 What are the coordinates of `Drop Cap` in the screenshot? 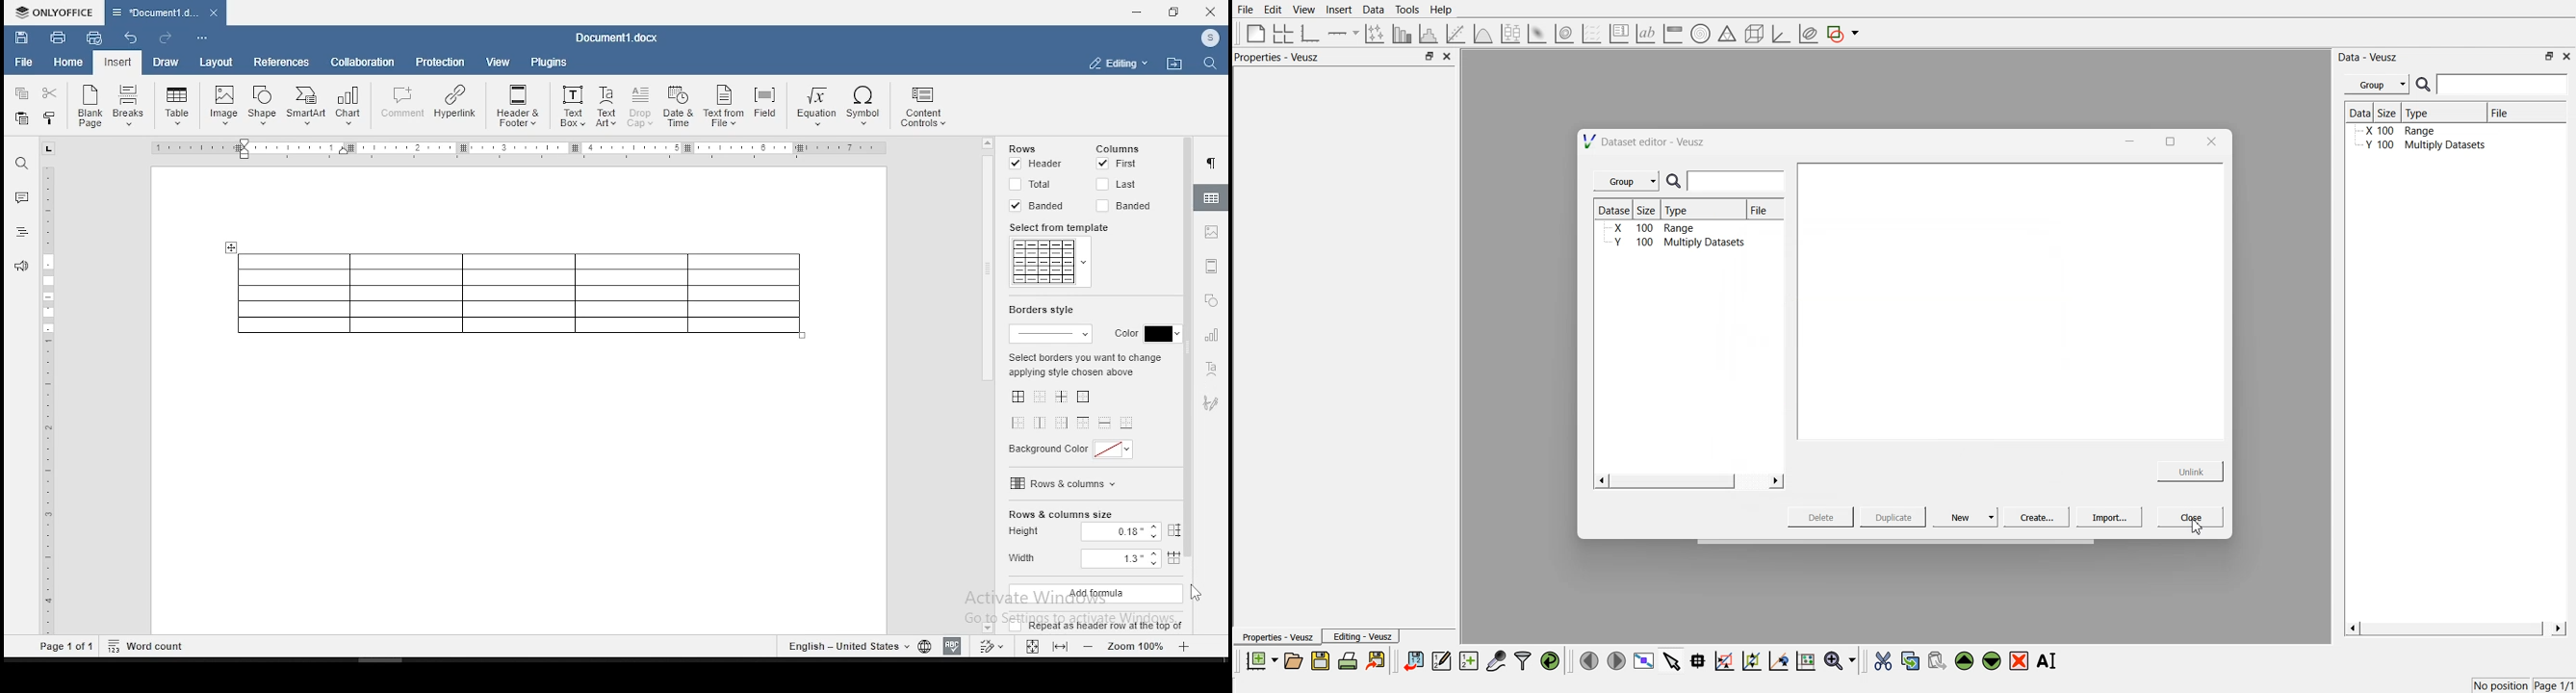 It's located at (641, 108).